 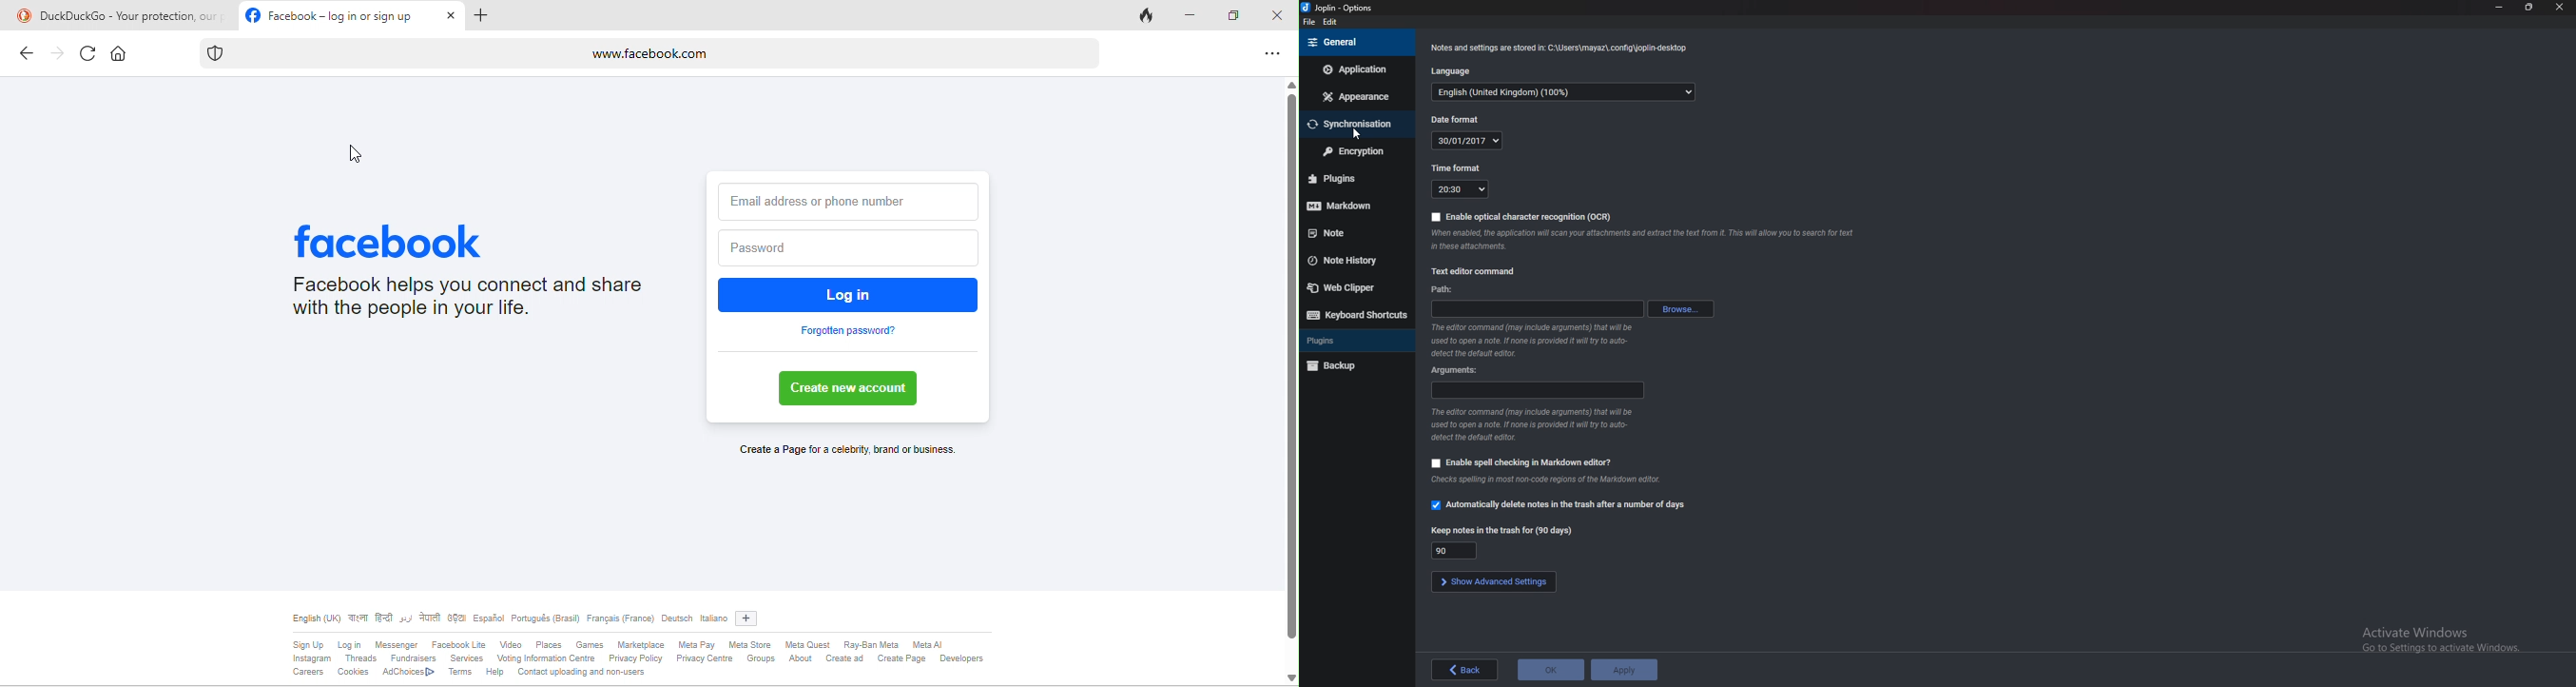 What do you see at coordinates (843, 451) in the screenshot?
I see `create a page for a celebrity brand or business` at bounding box center [843, 451].